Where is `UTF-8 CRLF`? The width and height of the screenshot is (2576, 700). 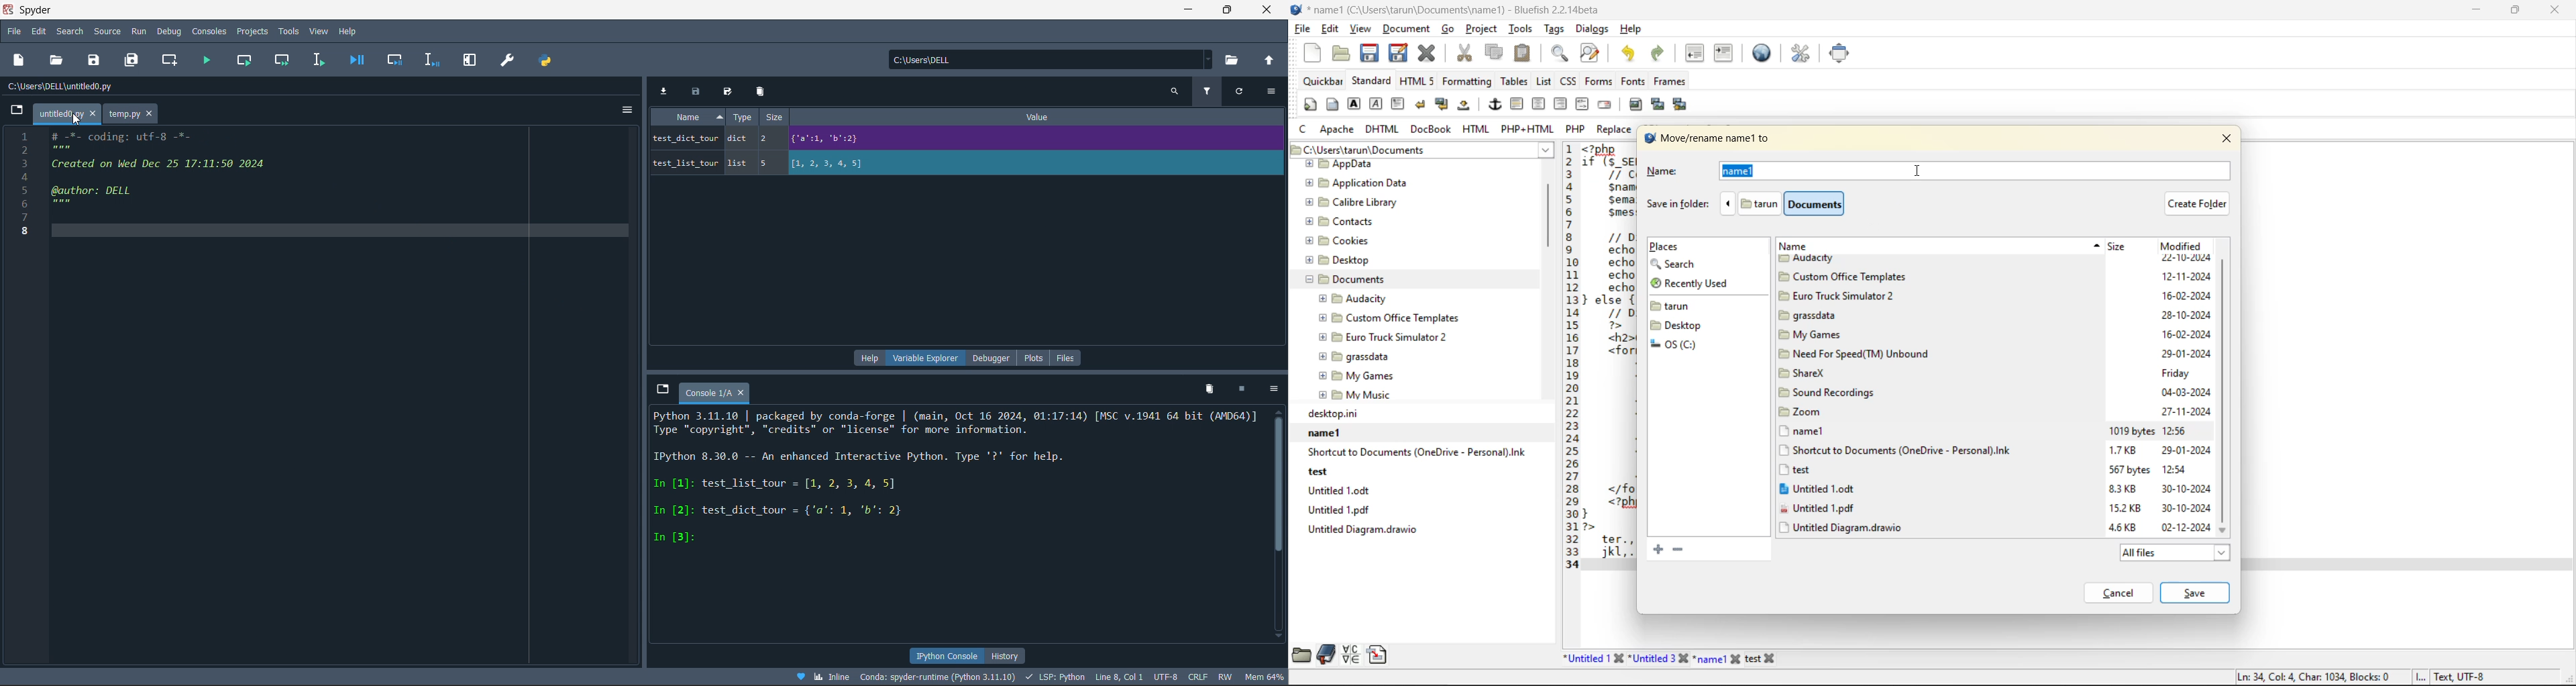 UTF-8 CRLF is located at coordinates (1183, 678).